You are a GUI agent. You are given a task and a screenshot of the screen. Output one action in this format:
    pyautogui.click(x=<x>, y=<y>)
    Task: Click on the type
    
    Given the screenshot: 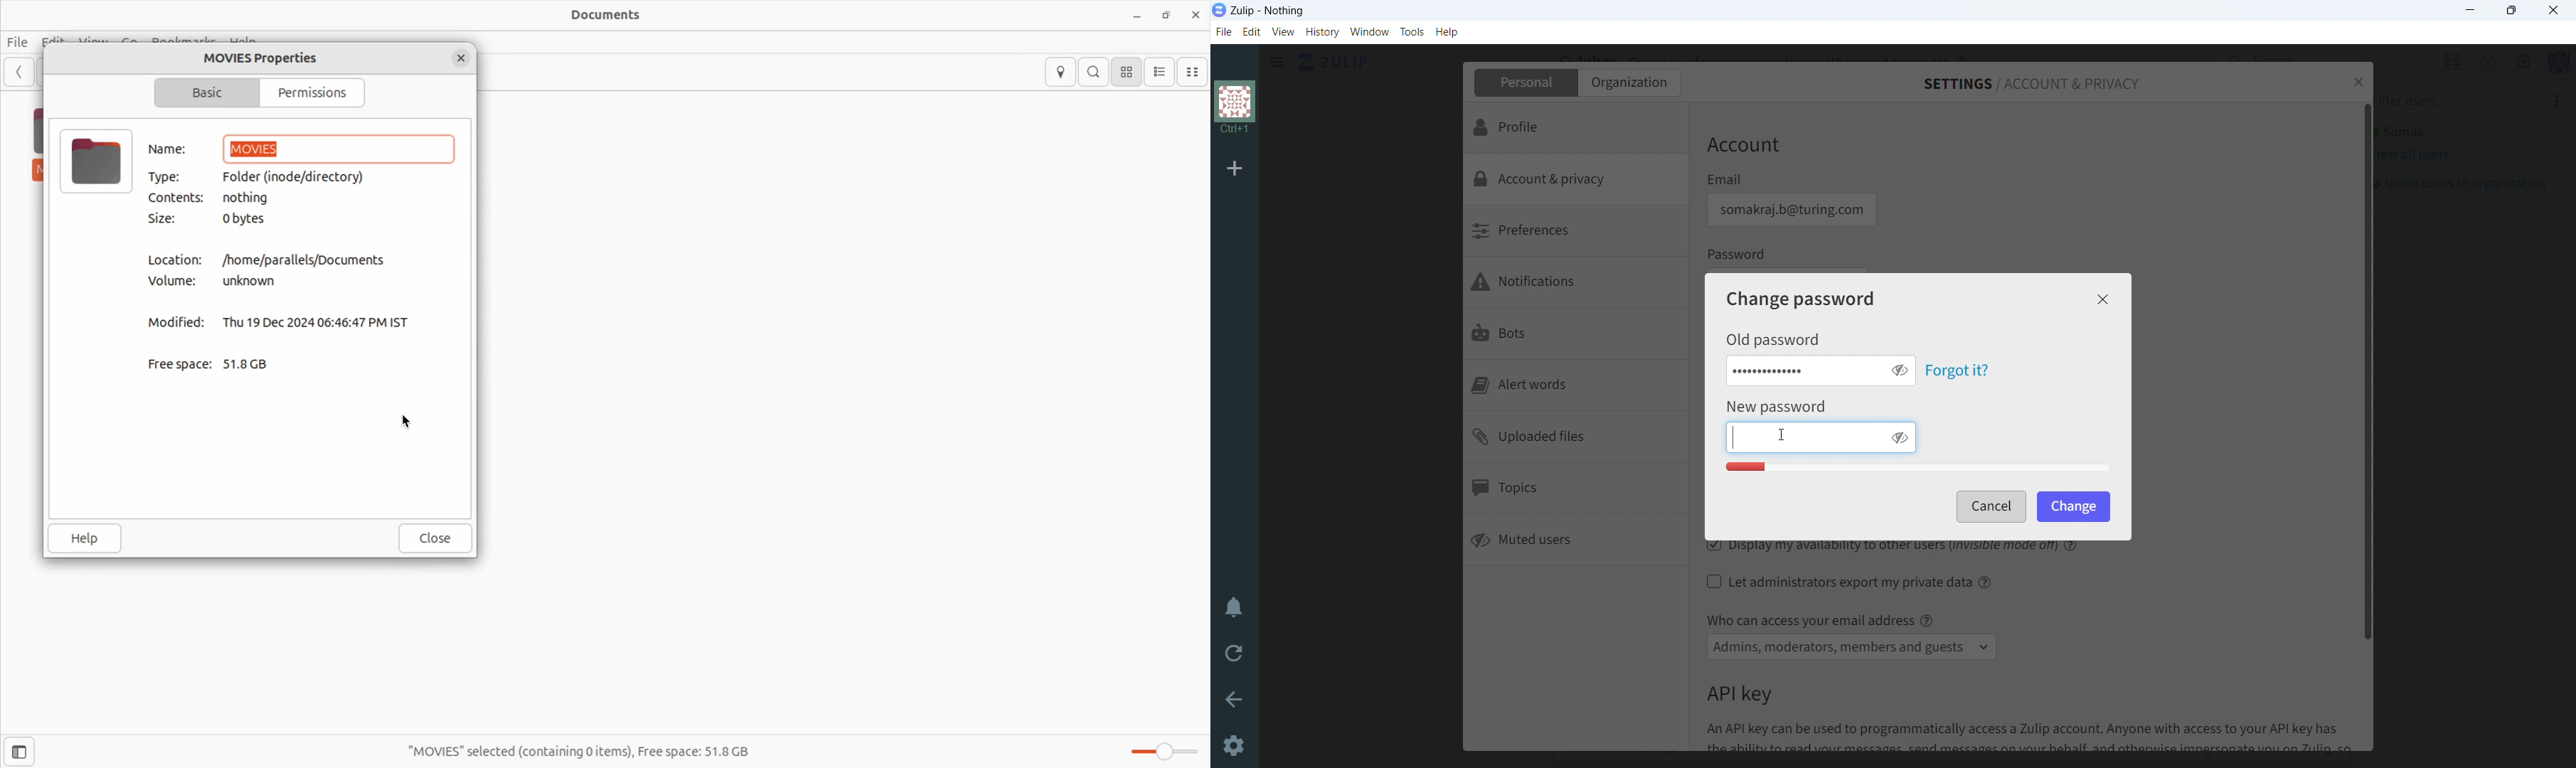 What is the action you would take?
    pyautogui.click(x=168, y=175)
    